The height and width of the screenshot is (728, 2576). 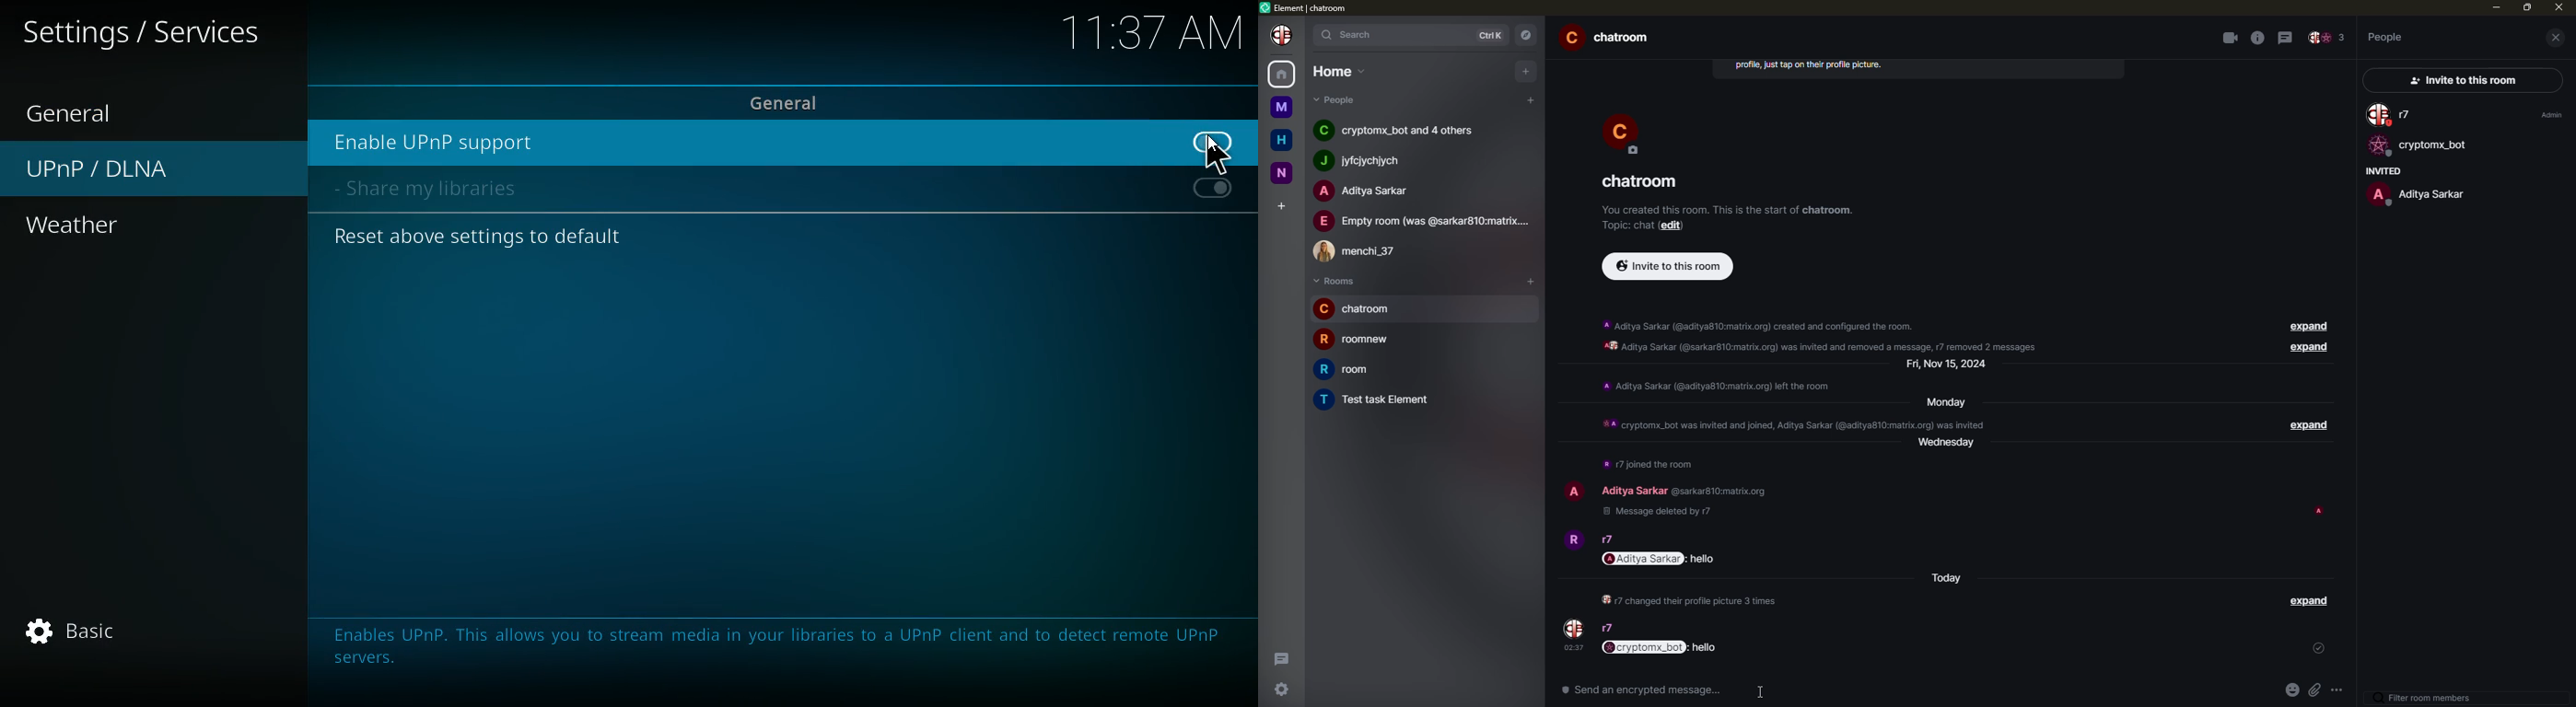 I want to click on seen, so click(x=2322, y=511).